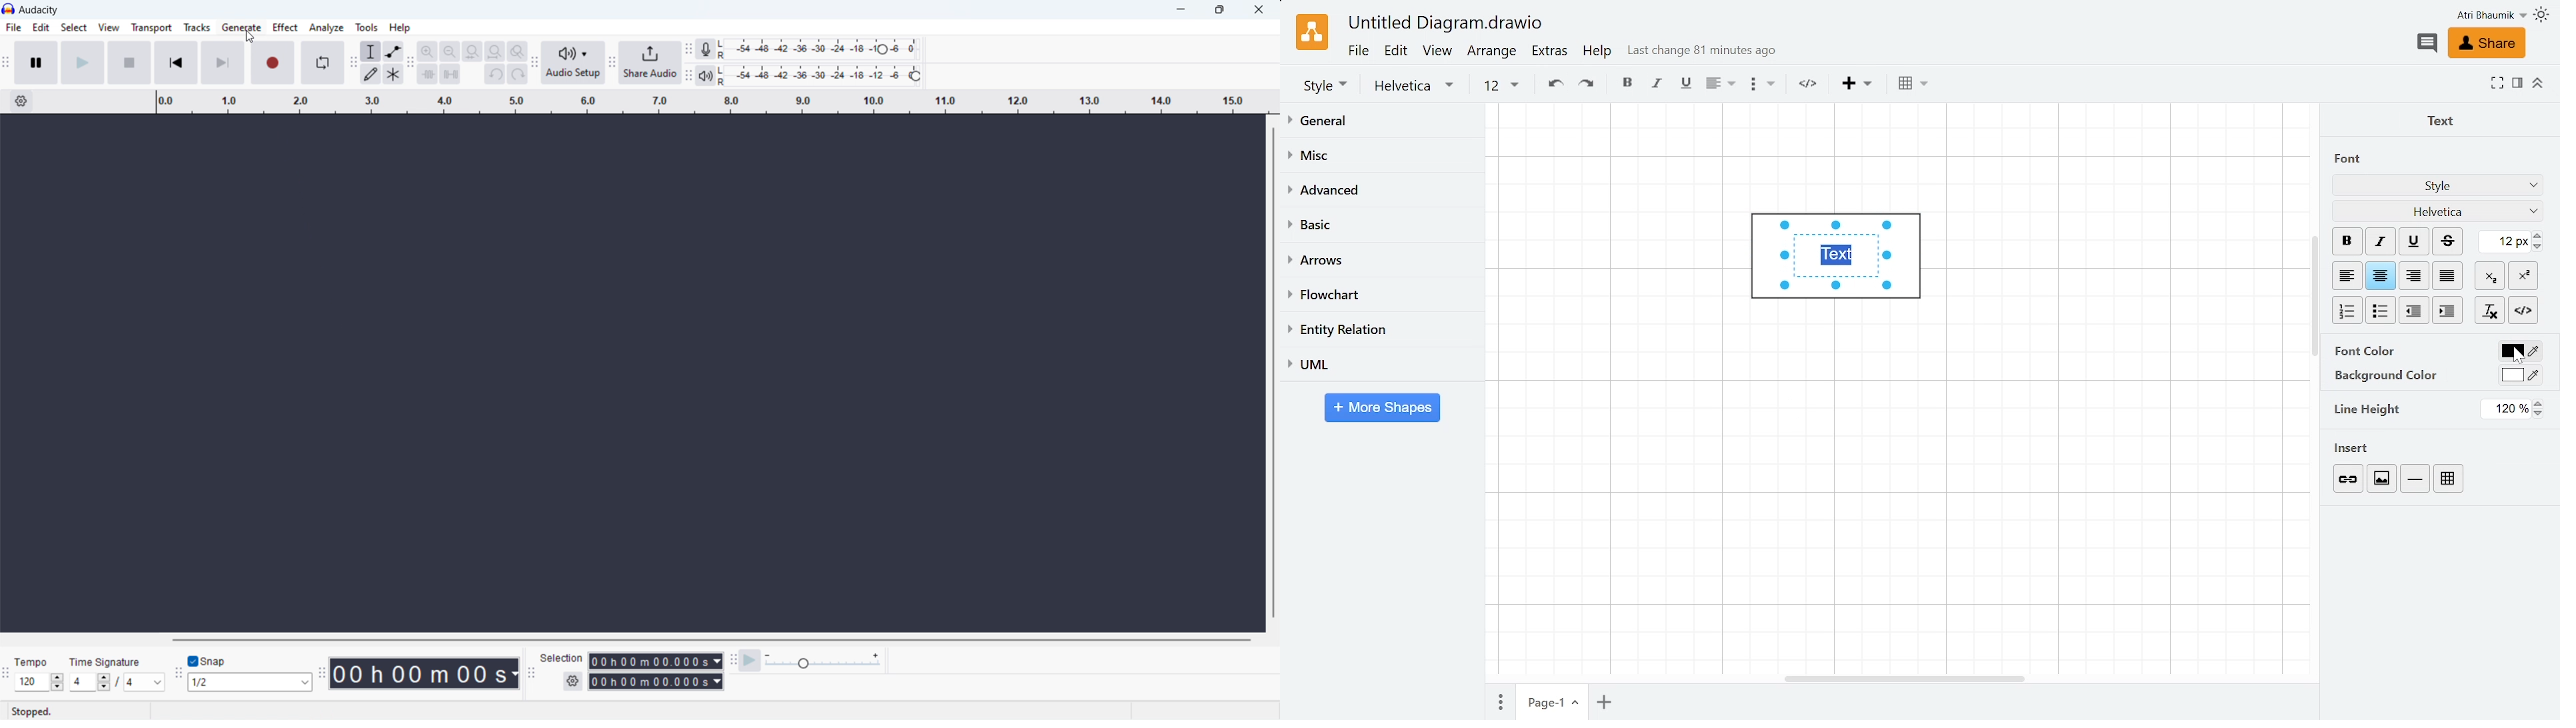 This screenshot has width=2576, height=728. What do you see at coordinates (708, 639) in the screenshot?
I see `horizontal scrollbar` at bounding box center [708, 639].